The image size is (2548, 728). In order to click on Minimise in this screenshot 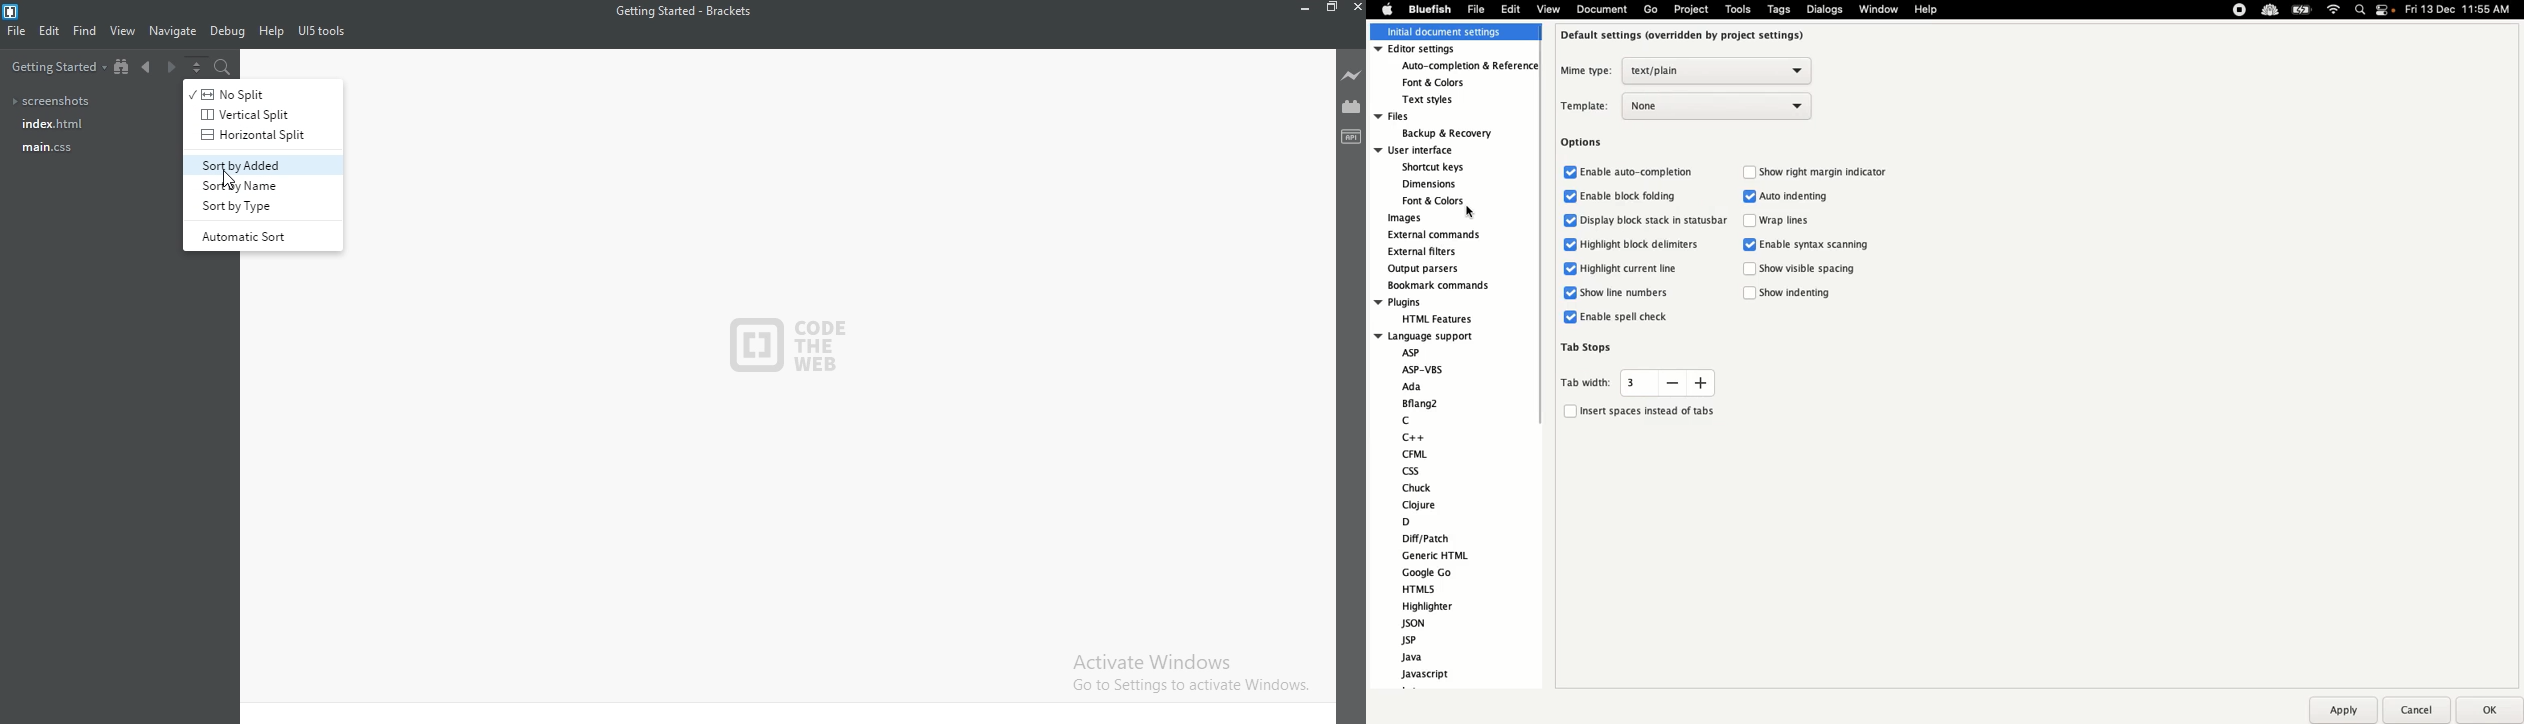, I will do `click(1305, 8)`.